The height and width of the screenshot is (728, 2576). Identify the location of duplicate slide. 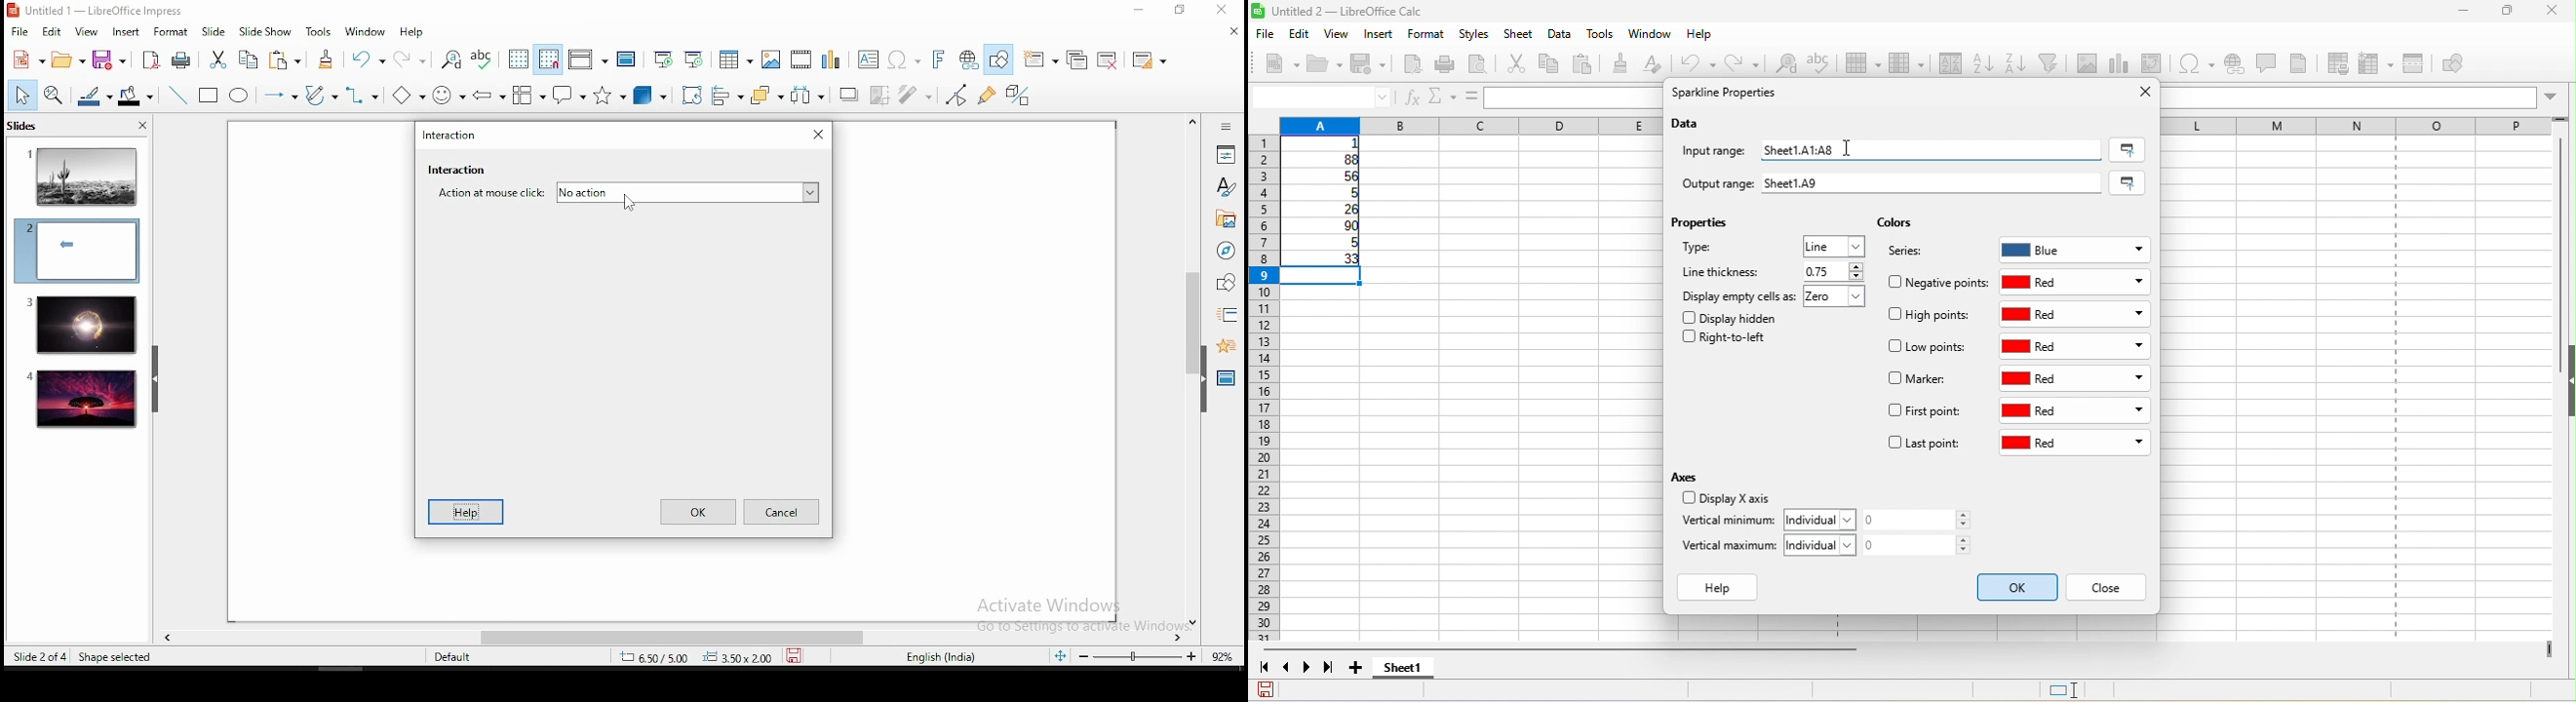
(1079, 60).